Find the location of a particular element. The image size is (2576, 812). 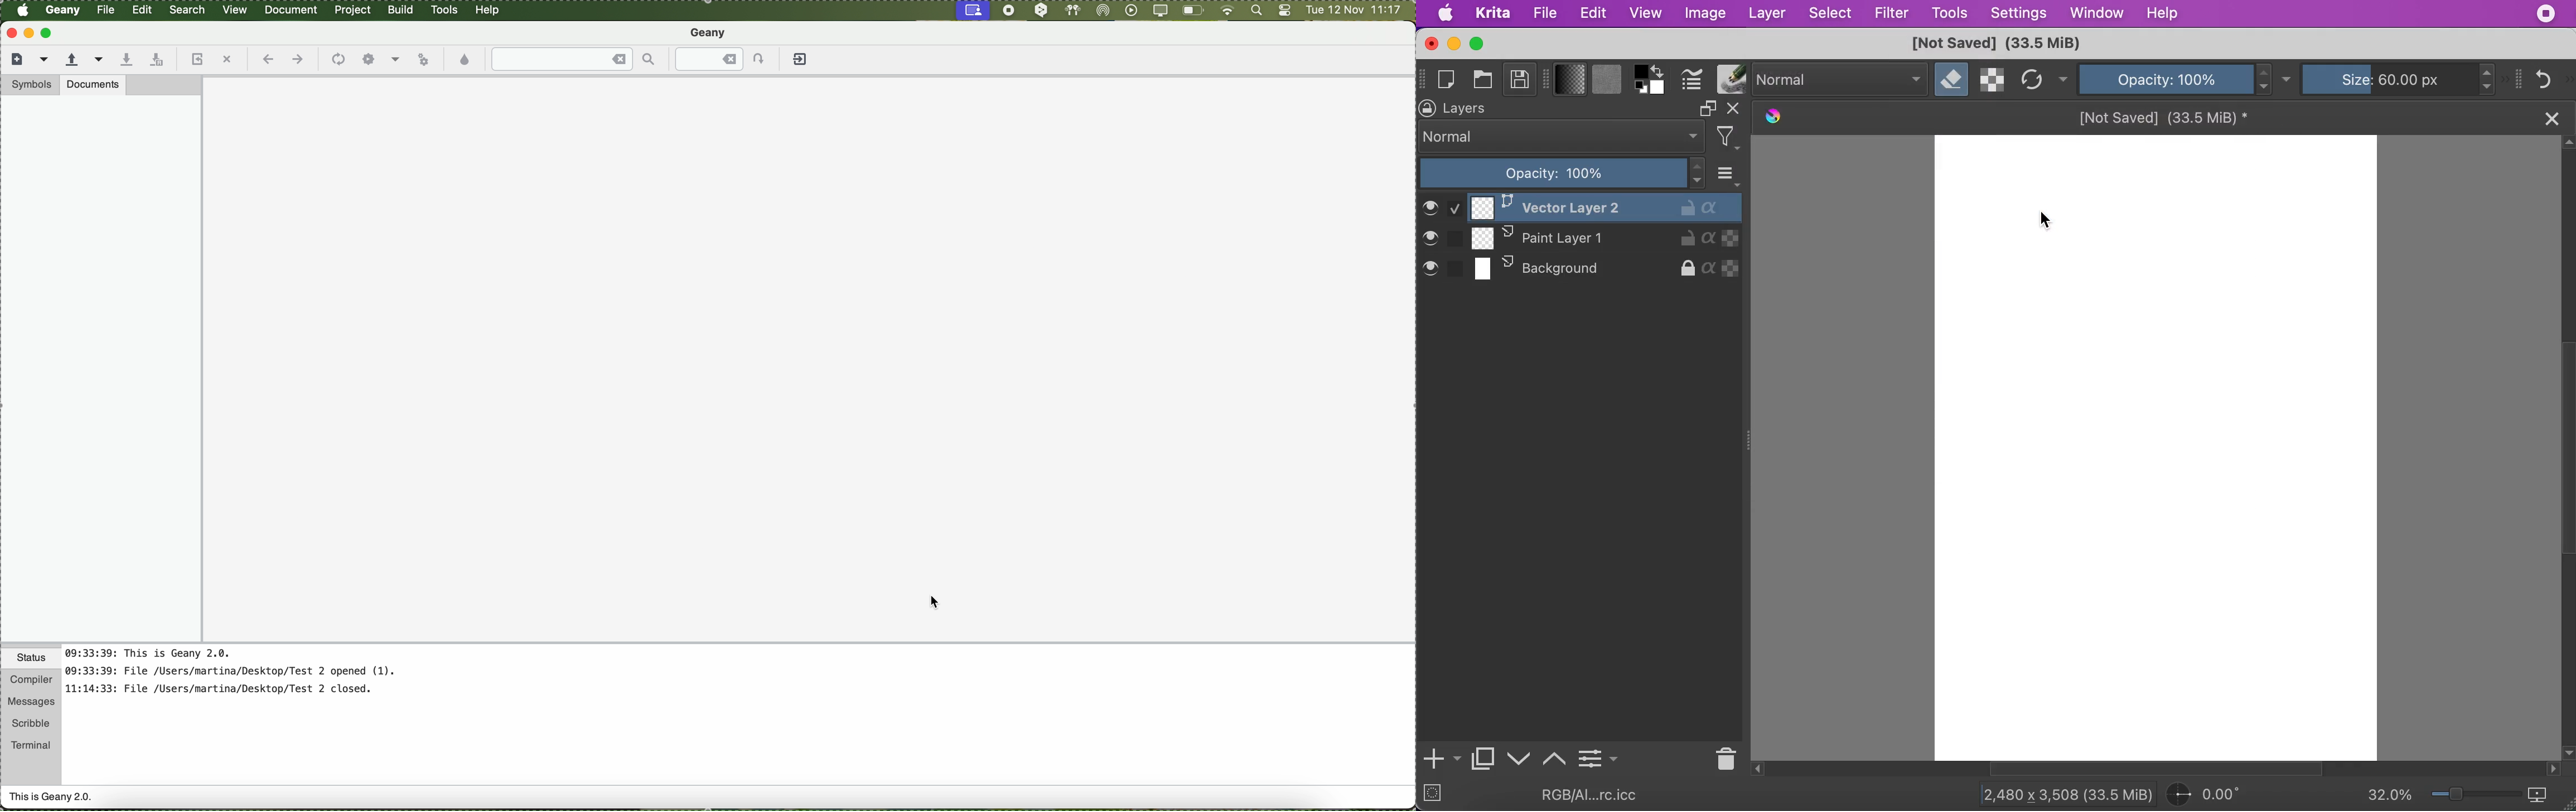

view is located at coordinates (1645, 12).